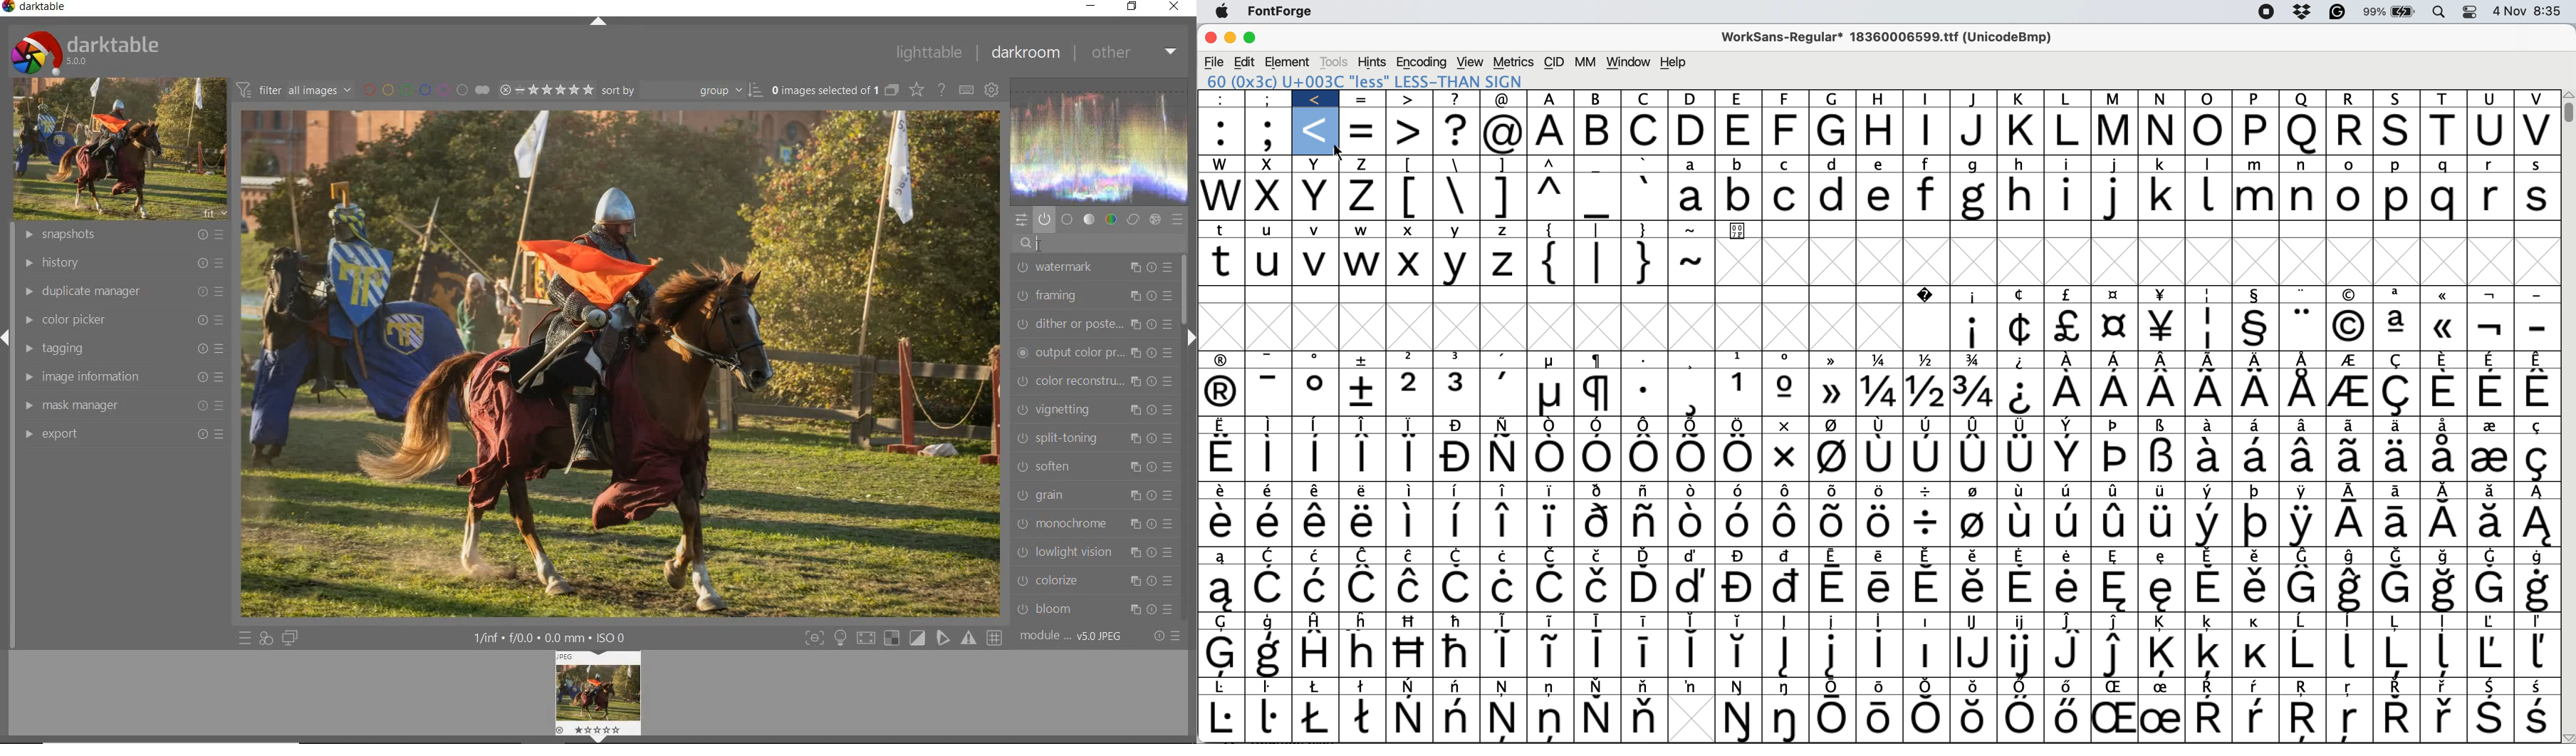  I want to click on g, so click(1832, 130).